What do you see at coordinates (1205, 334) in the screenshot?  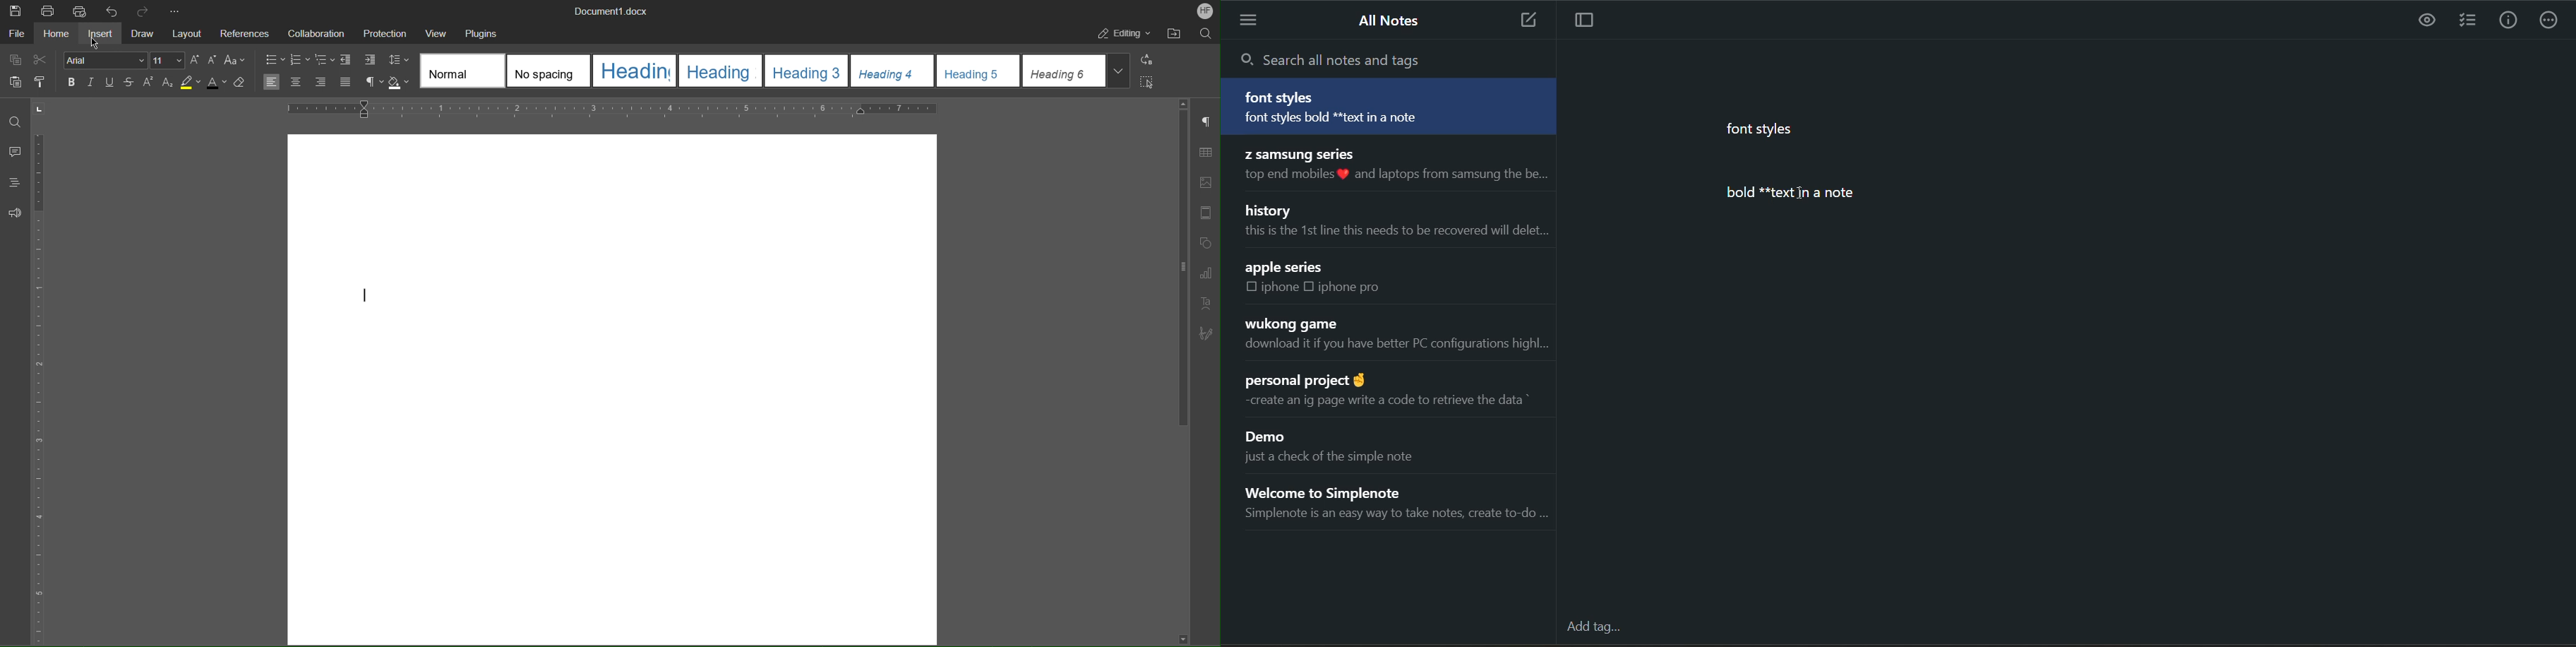 I see `Signature` at bounding box center [1205, 334].